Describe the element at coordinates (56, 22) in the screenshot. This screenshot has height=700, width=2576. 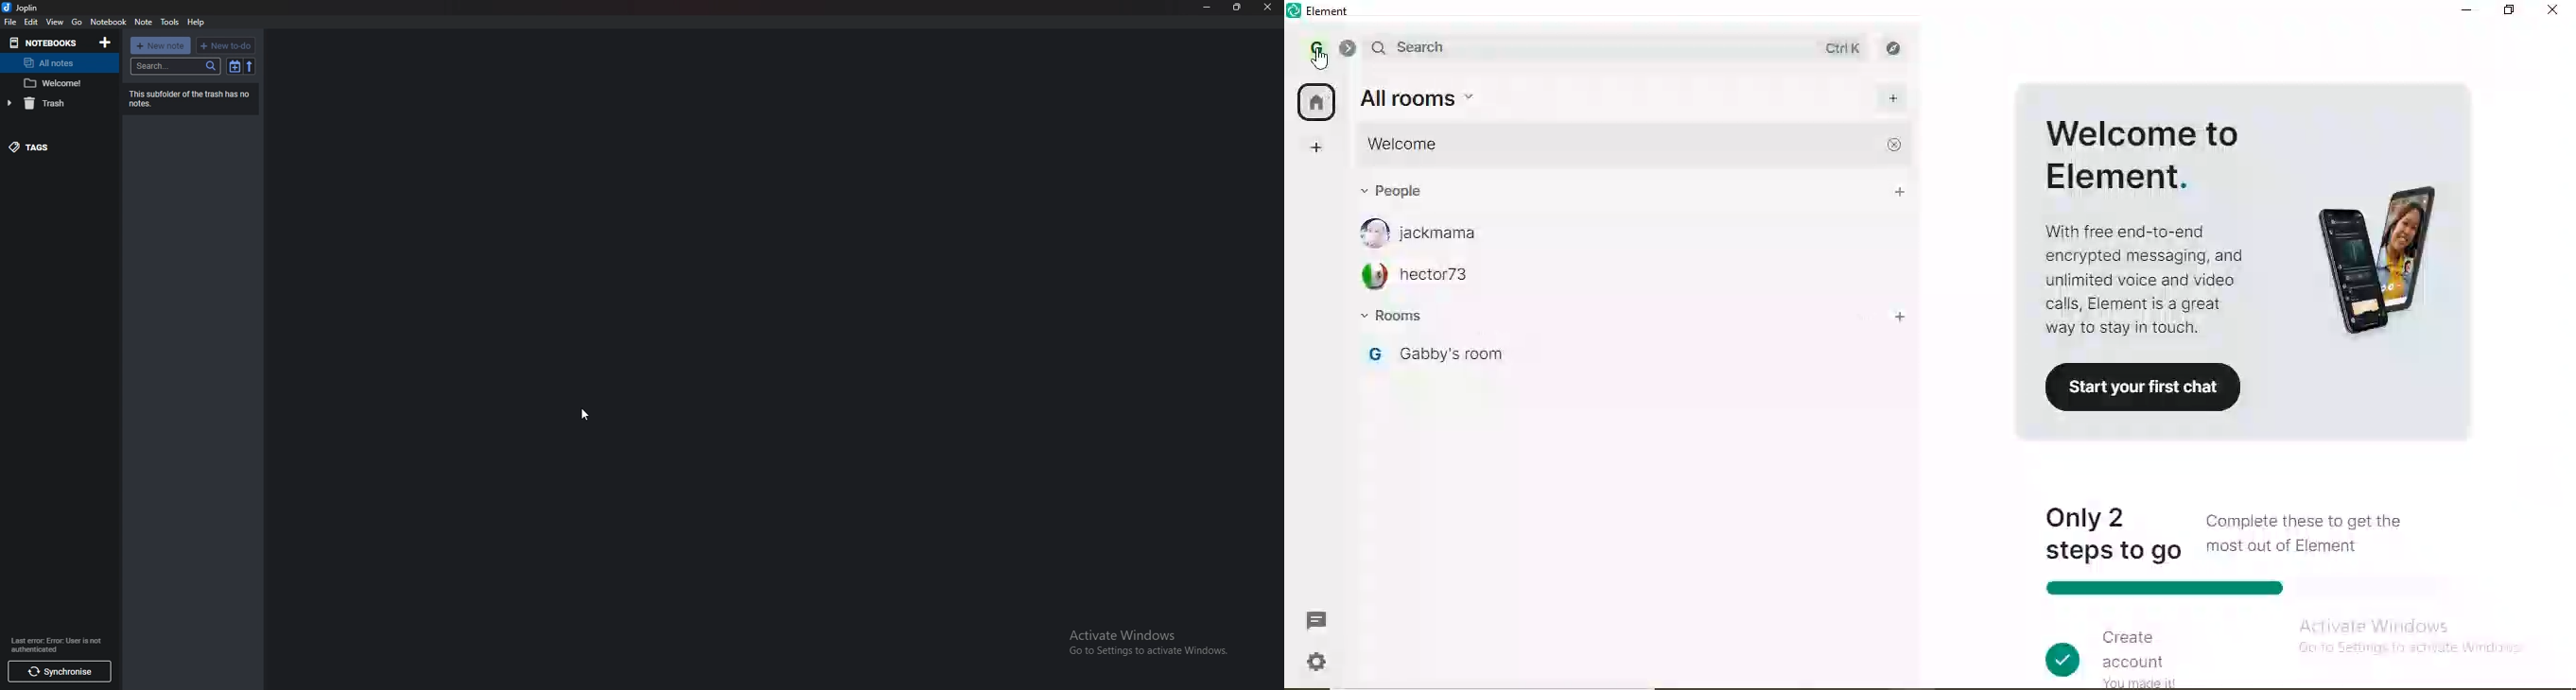
I see `view` at that location.